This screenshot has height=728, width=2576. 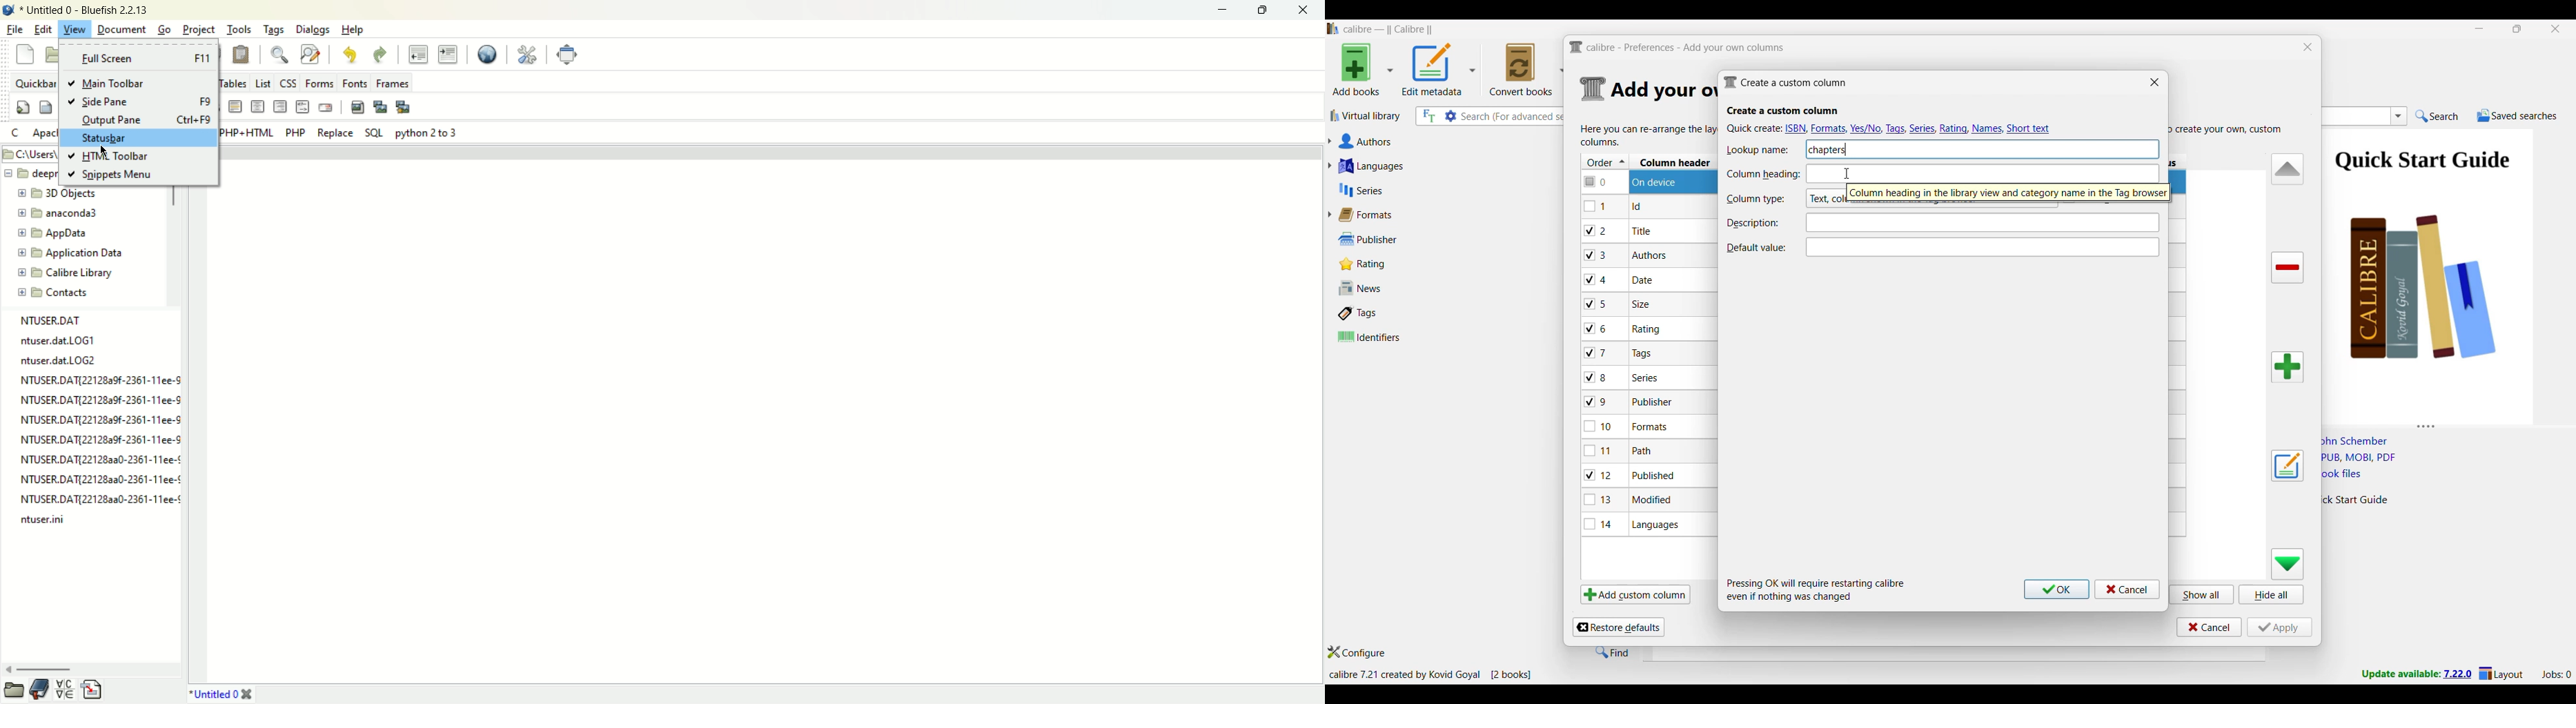 I want to click on New version update notifcation, so click(x=2417, y=673).